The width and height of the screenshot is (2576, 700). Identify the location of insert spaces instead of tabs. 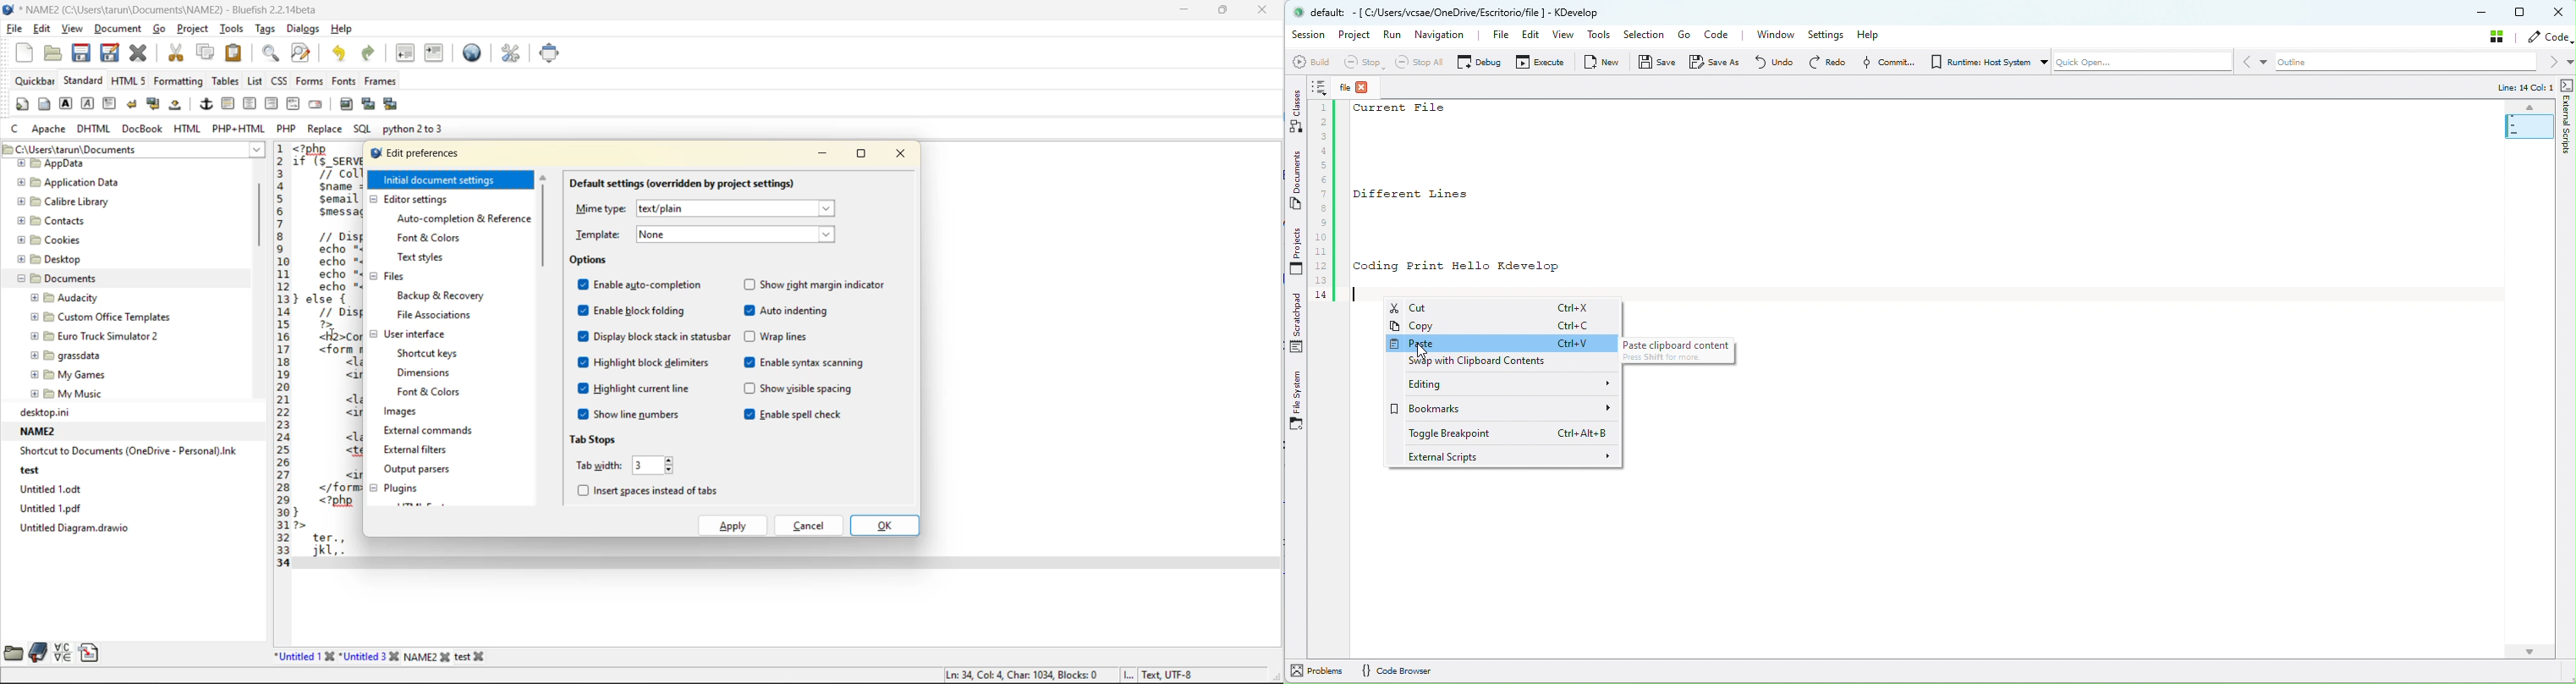
(647, 491).